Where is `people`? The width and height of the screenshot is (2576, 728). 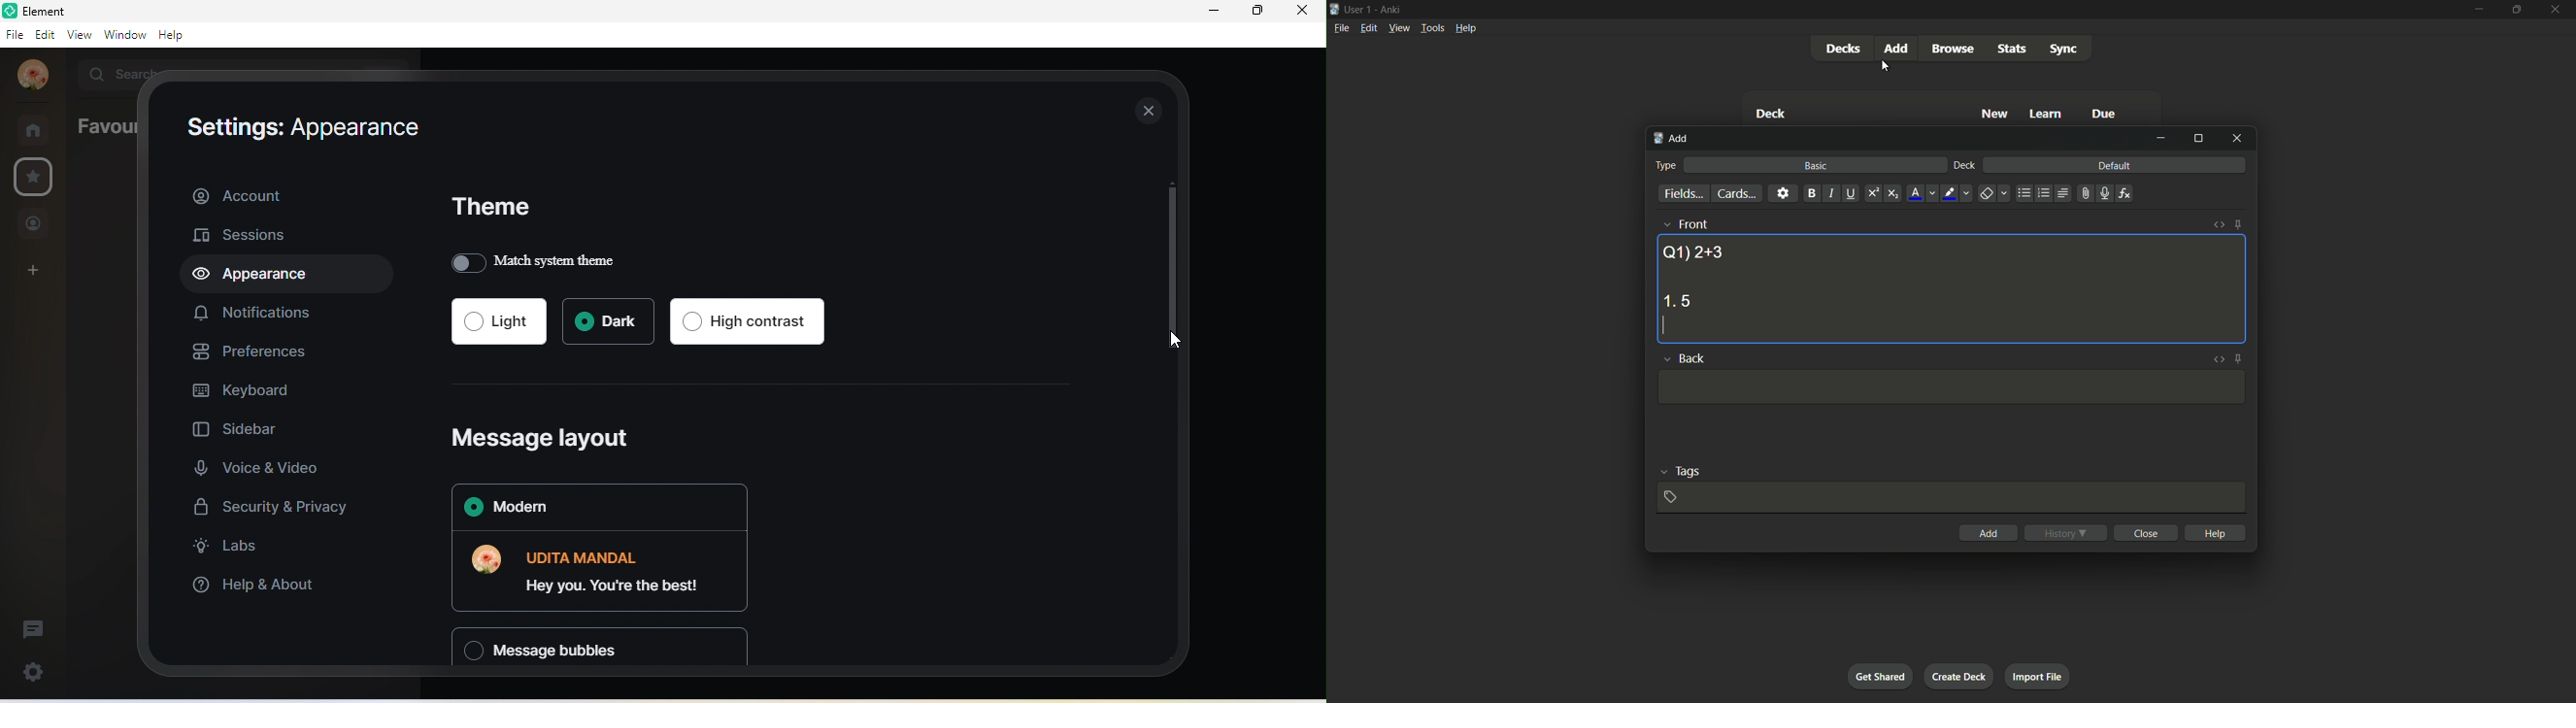 people is located at coordinates (34, 223).